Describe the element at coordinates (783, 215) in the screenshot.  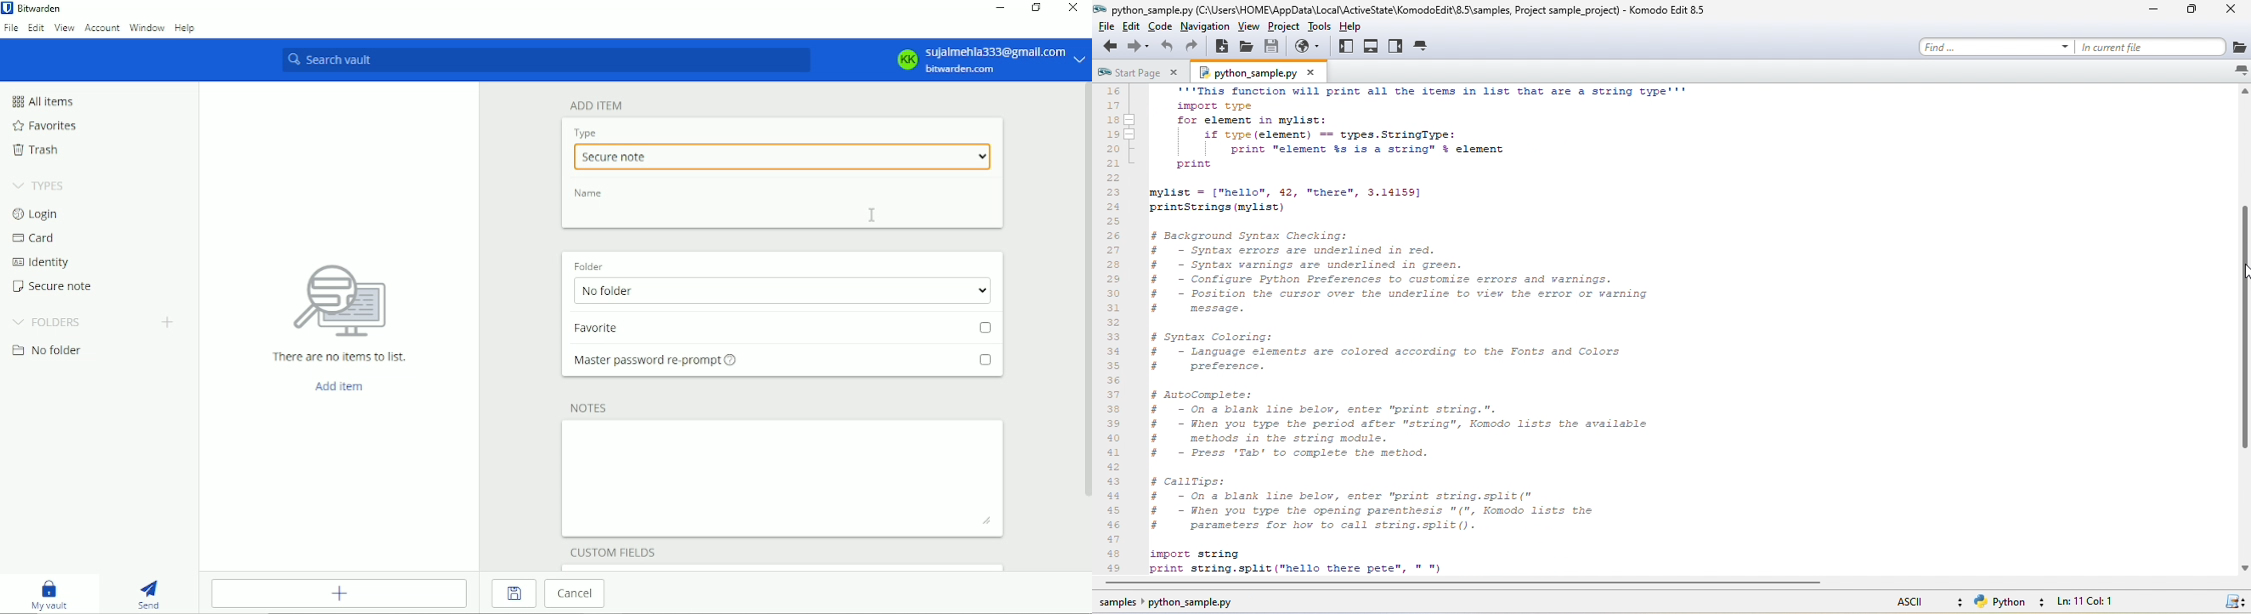
I see `Type name` at that location.